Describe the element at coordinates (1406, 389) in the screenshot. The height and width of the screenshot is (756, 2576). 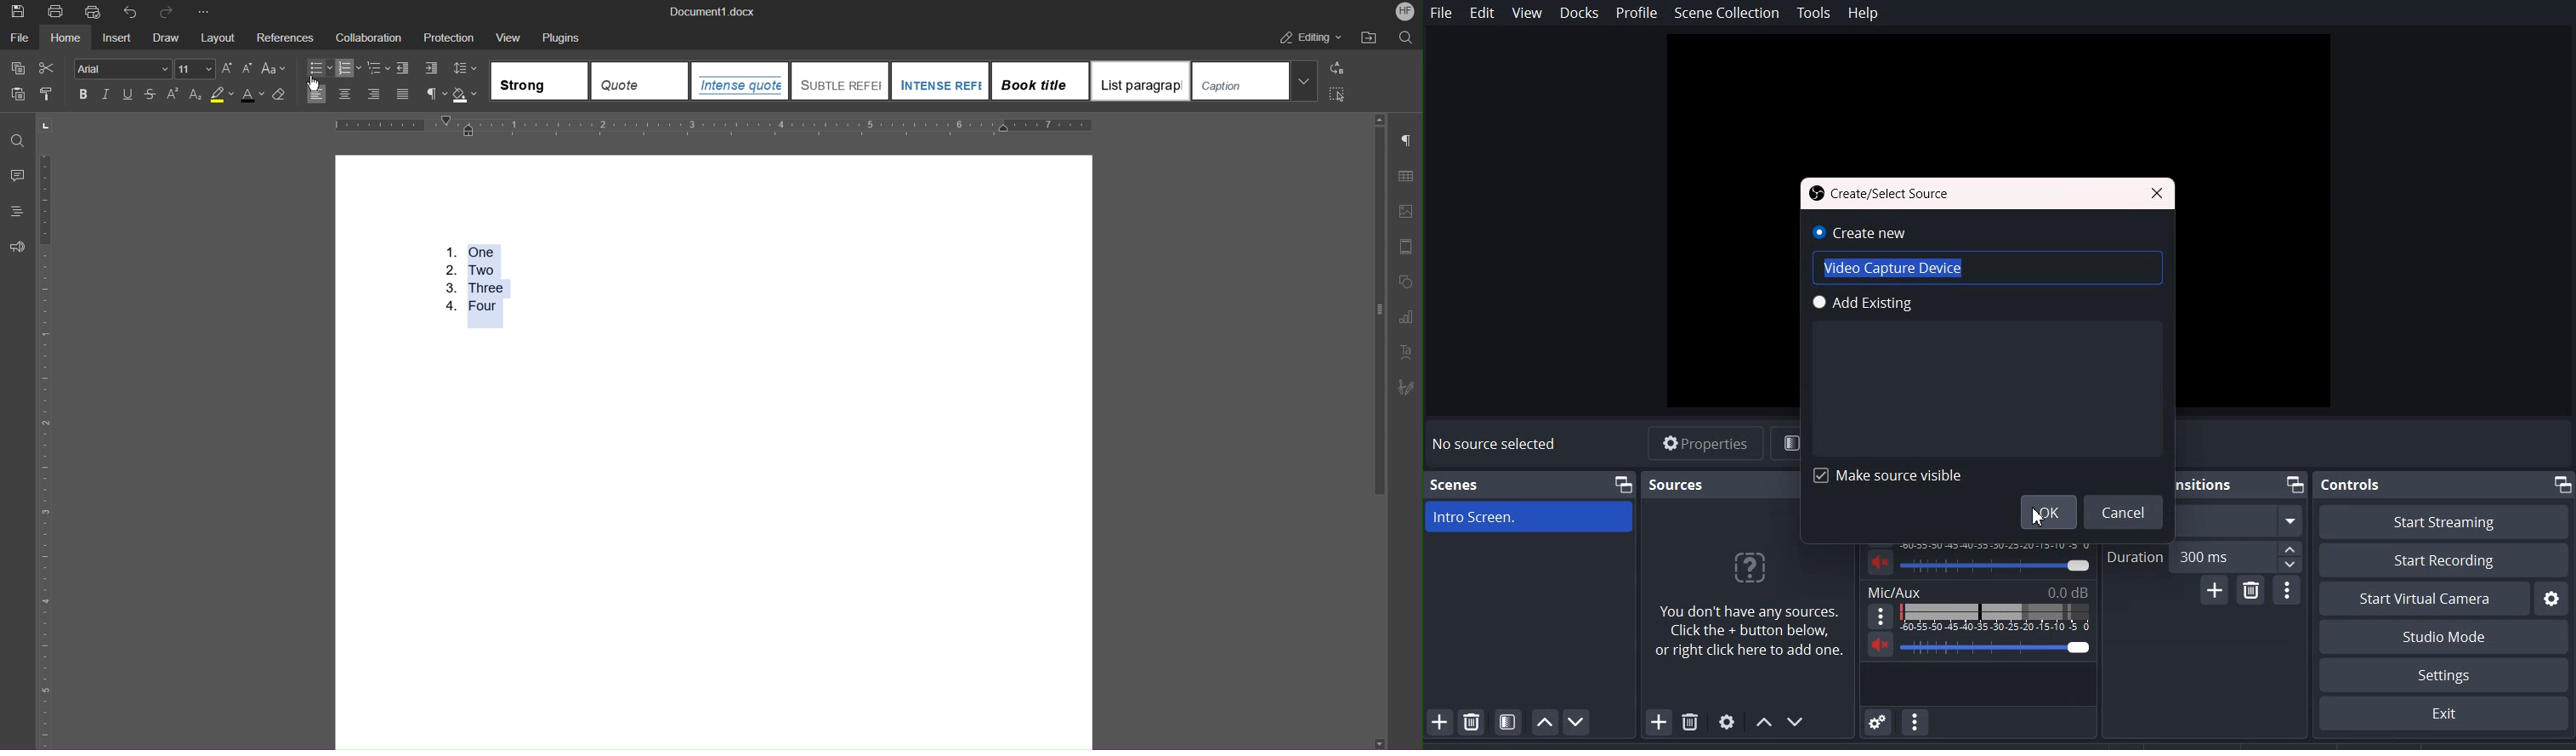
I see `Subscribe` at that location.